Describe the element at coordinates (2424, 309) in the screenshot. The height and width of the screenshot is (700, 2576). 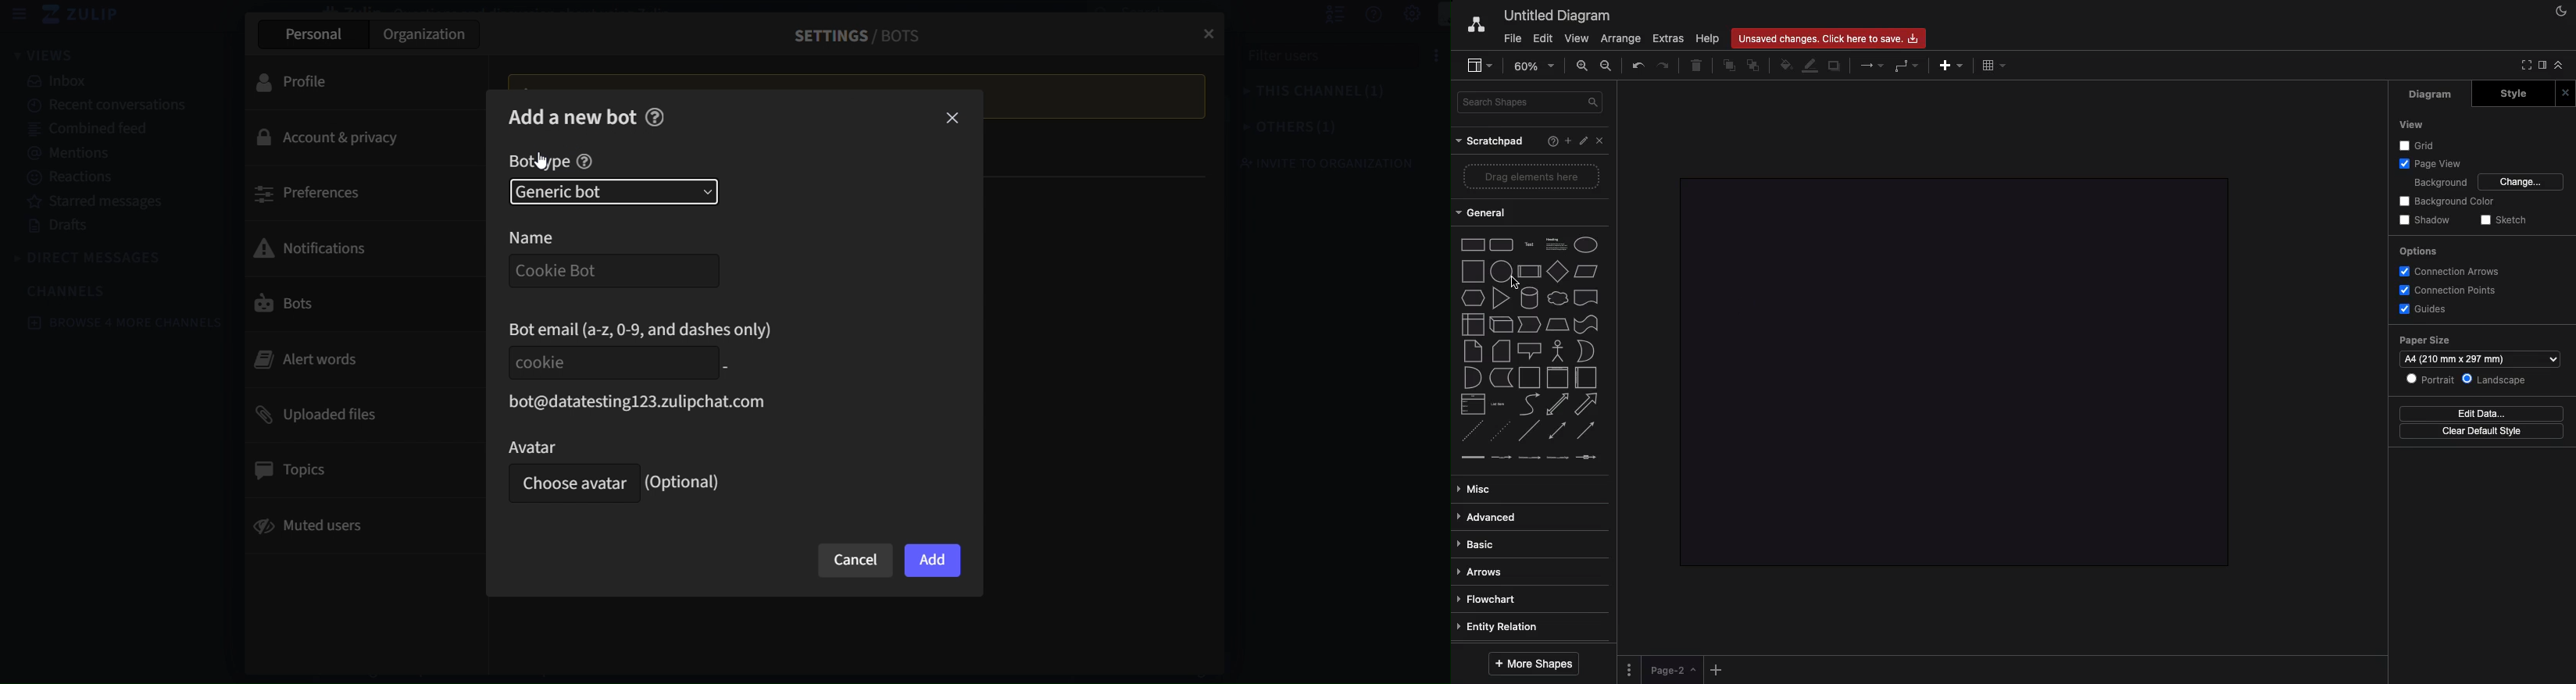
I see `Guides` at that location.